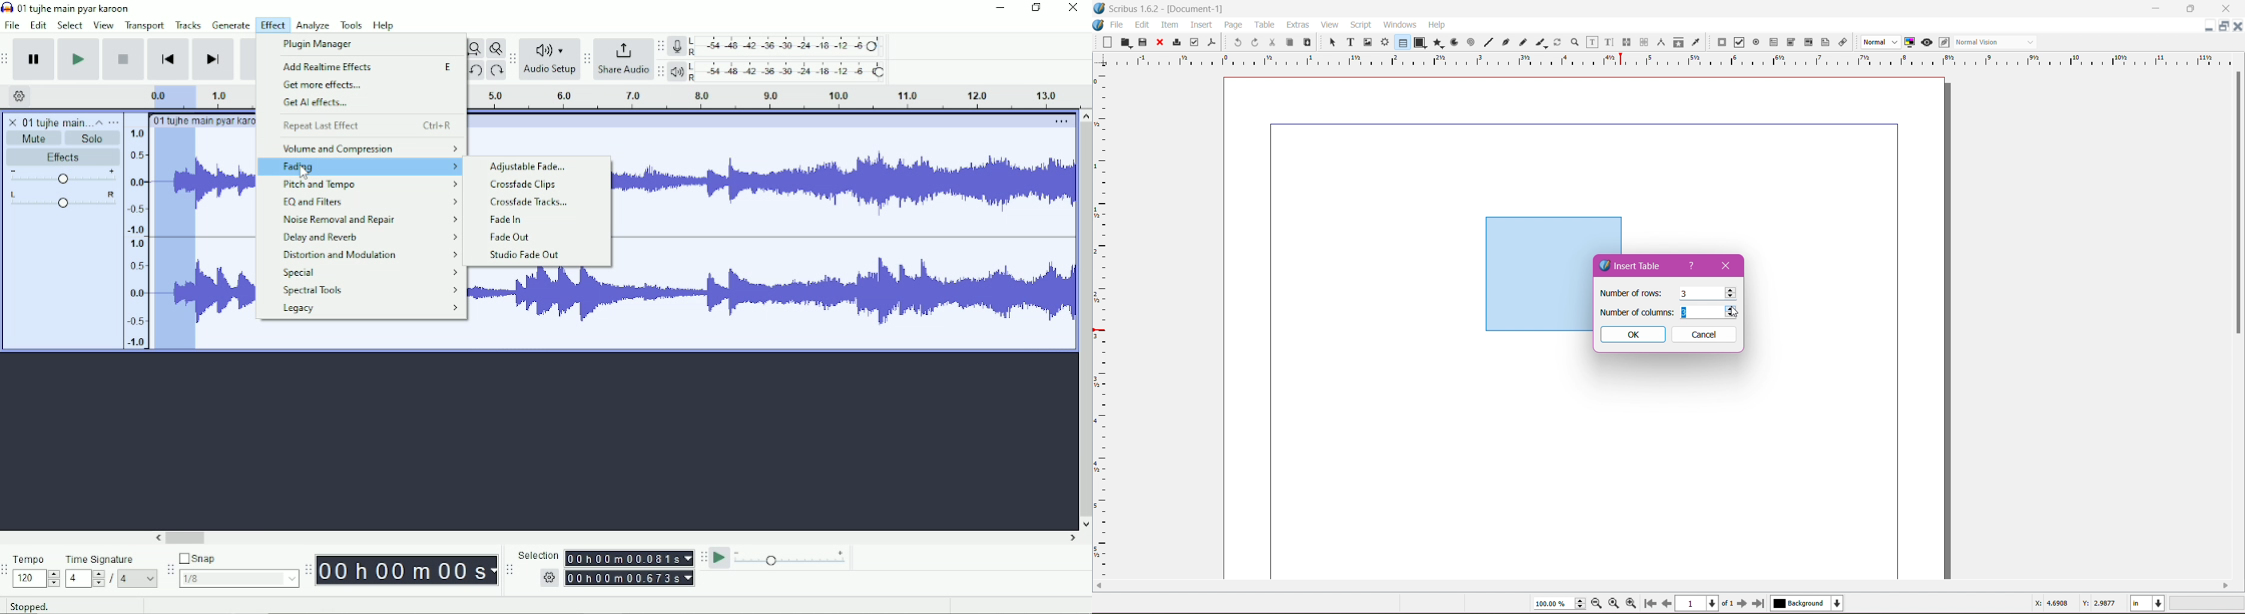 The height and width of the screenshot is (616, 2268). What do you see at coordinates (1125, 603) in the screenshot?
I see `Insert a table (A)` at bounding box center [1125, 603].